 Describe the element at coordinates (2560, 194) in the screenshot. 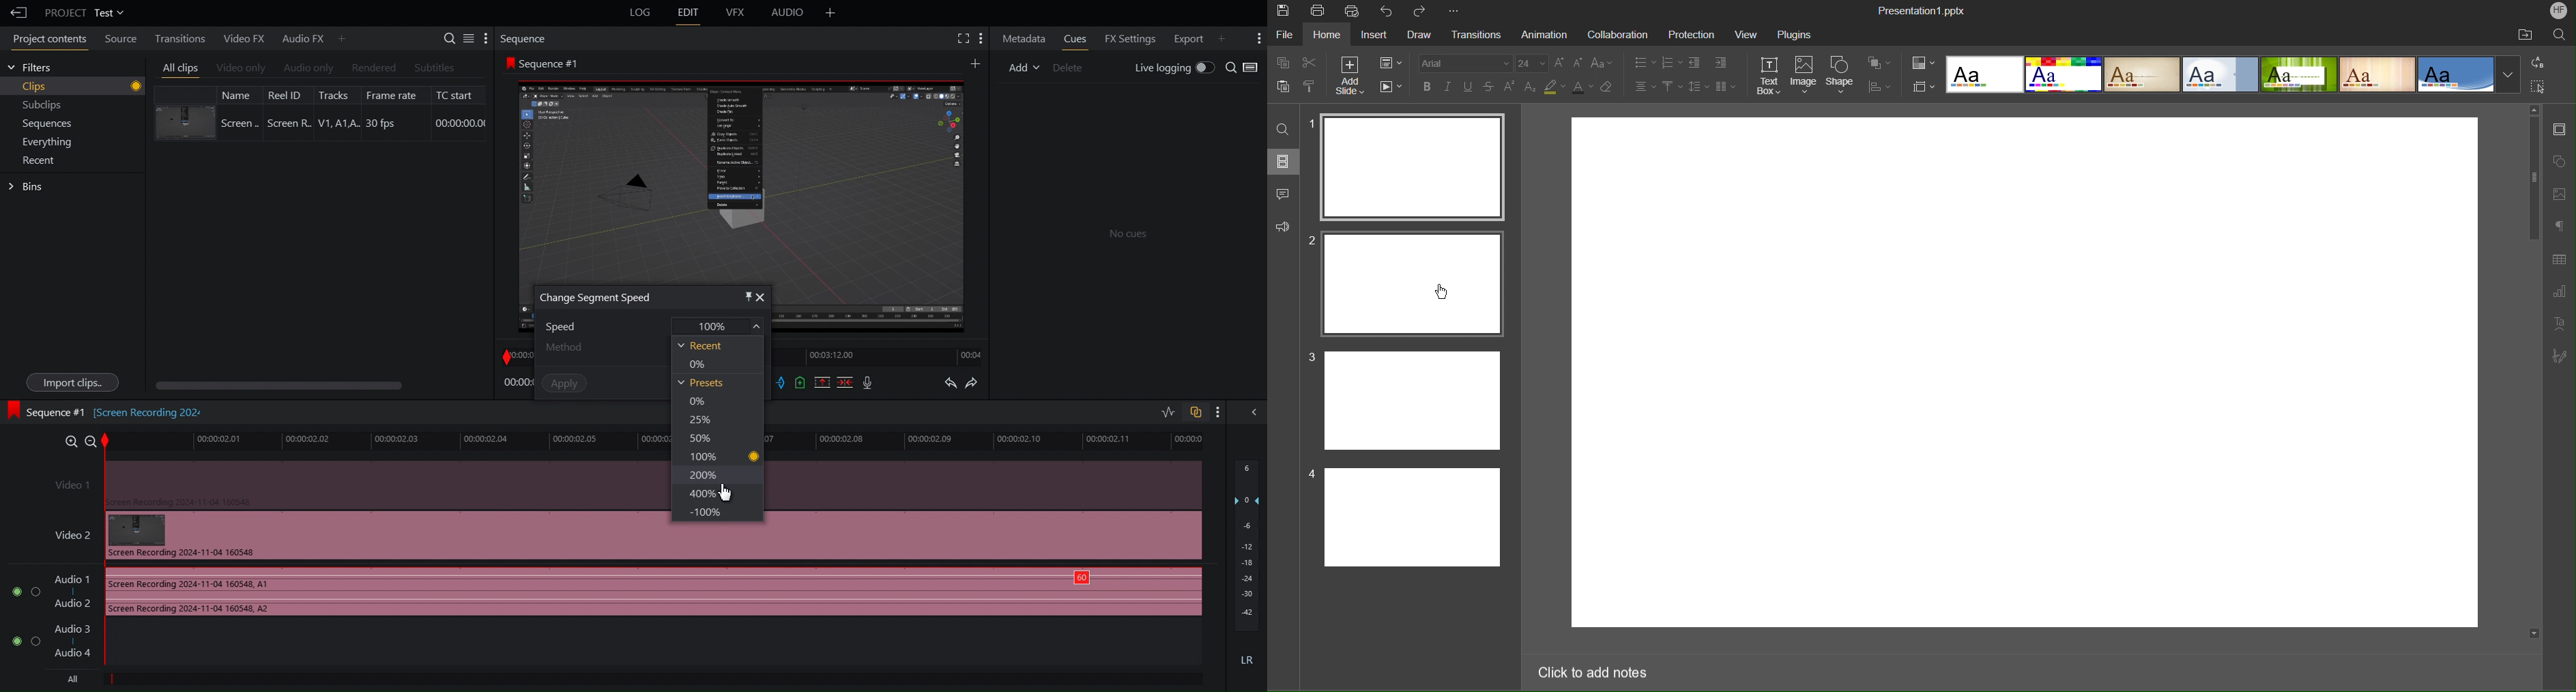

I see `Image Settings` at that location.